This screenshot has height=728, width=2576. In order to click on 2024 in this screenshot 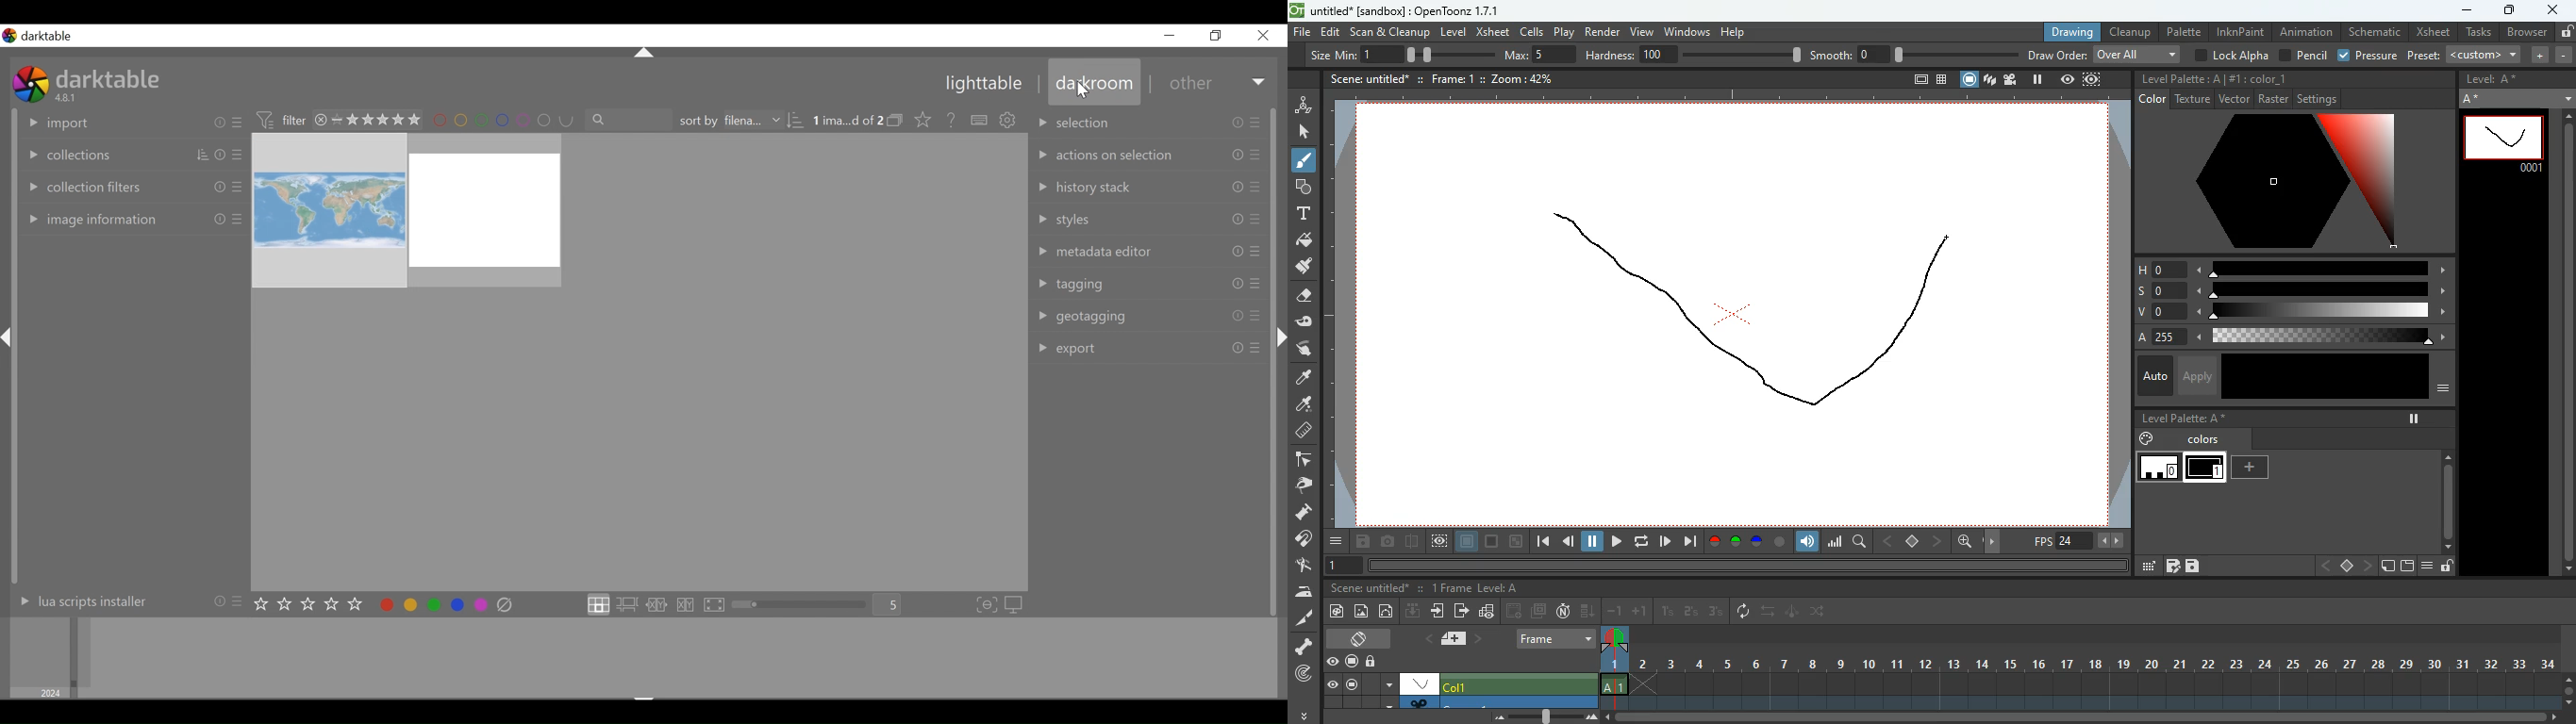, I will do `click(52, 692)`.